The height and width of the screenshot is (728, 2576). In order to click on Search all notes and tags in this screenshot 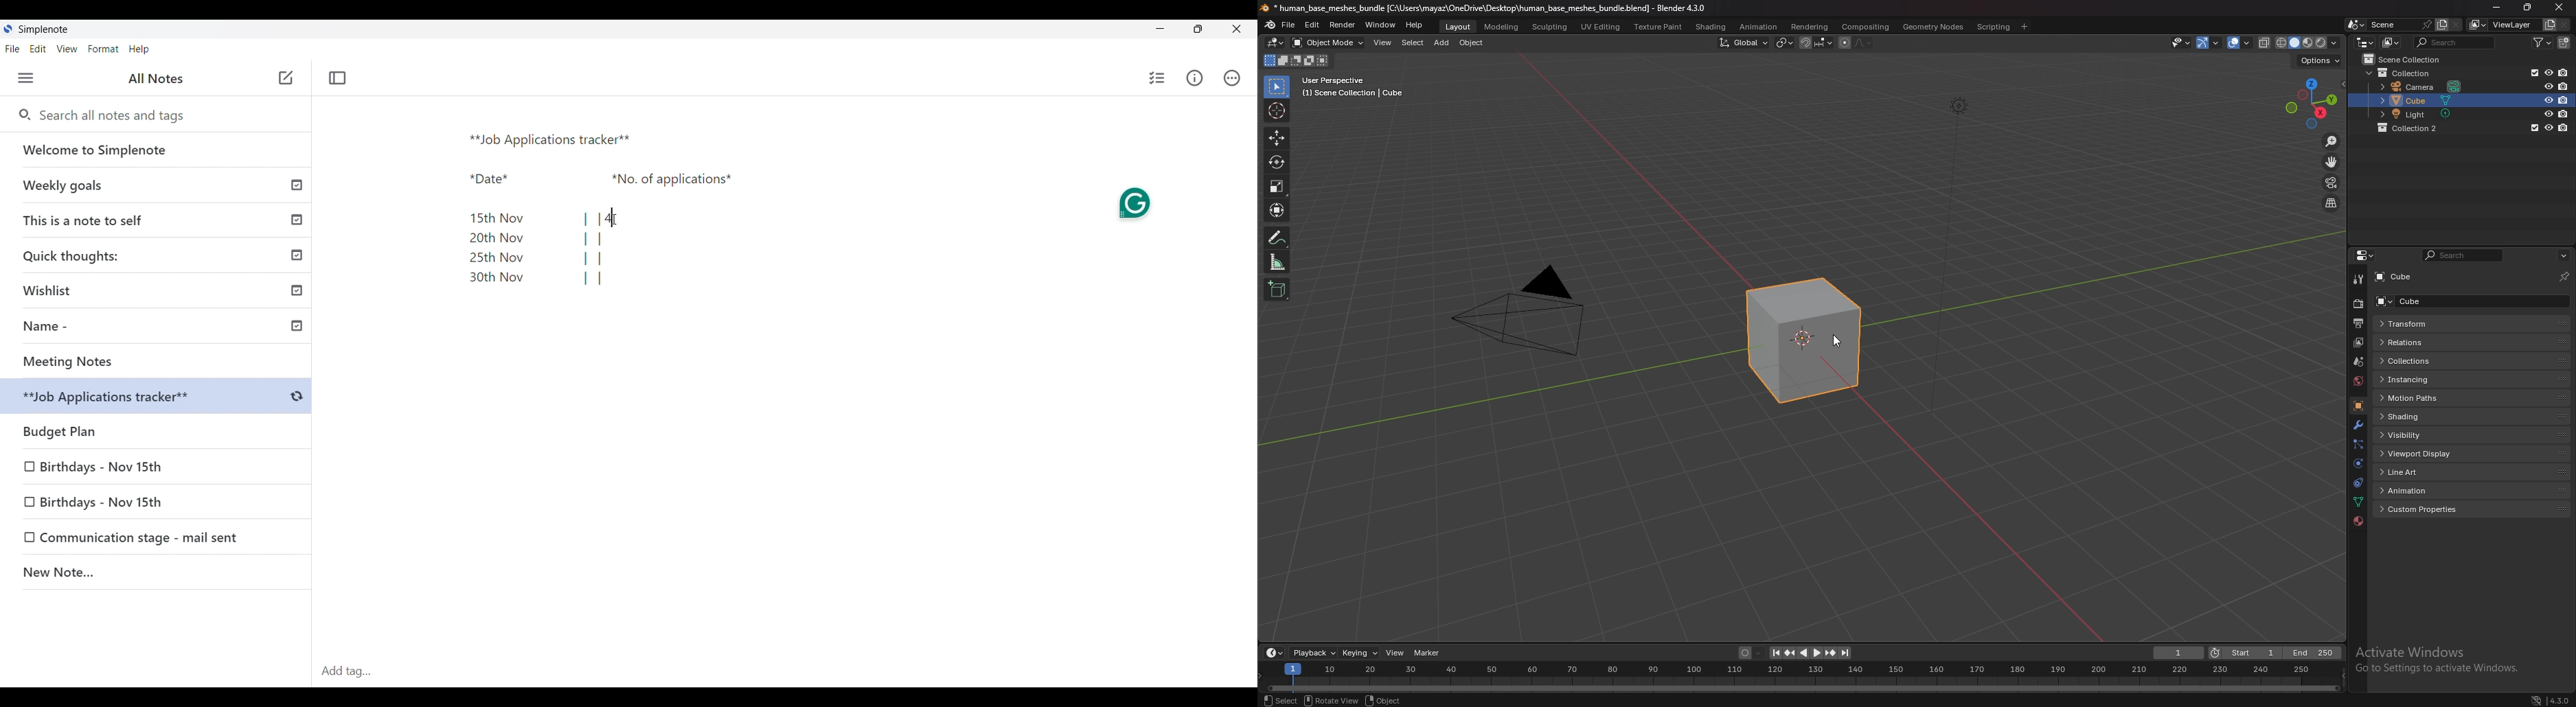, I will do `click(117, 115)`.